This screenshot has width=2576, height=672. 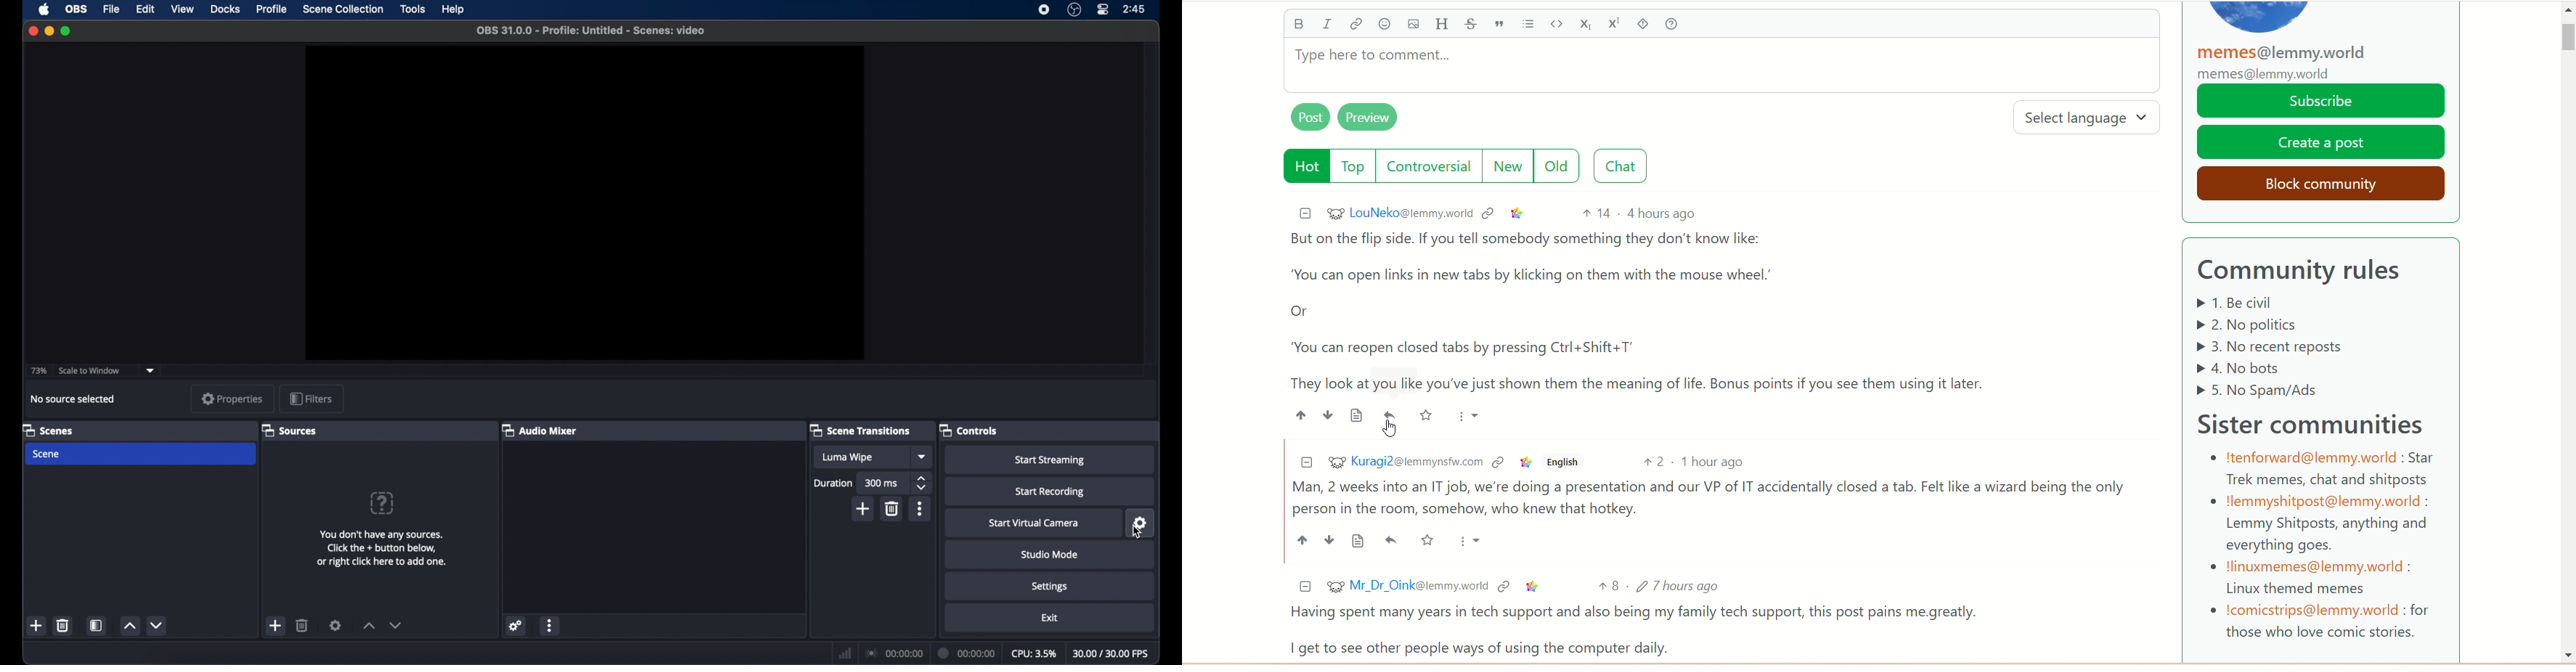 I want to click on time, so click(x=1134, y=9).